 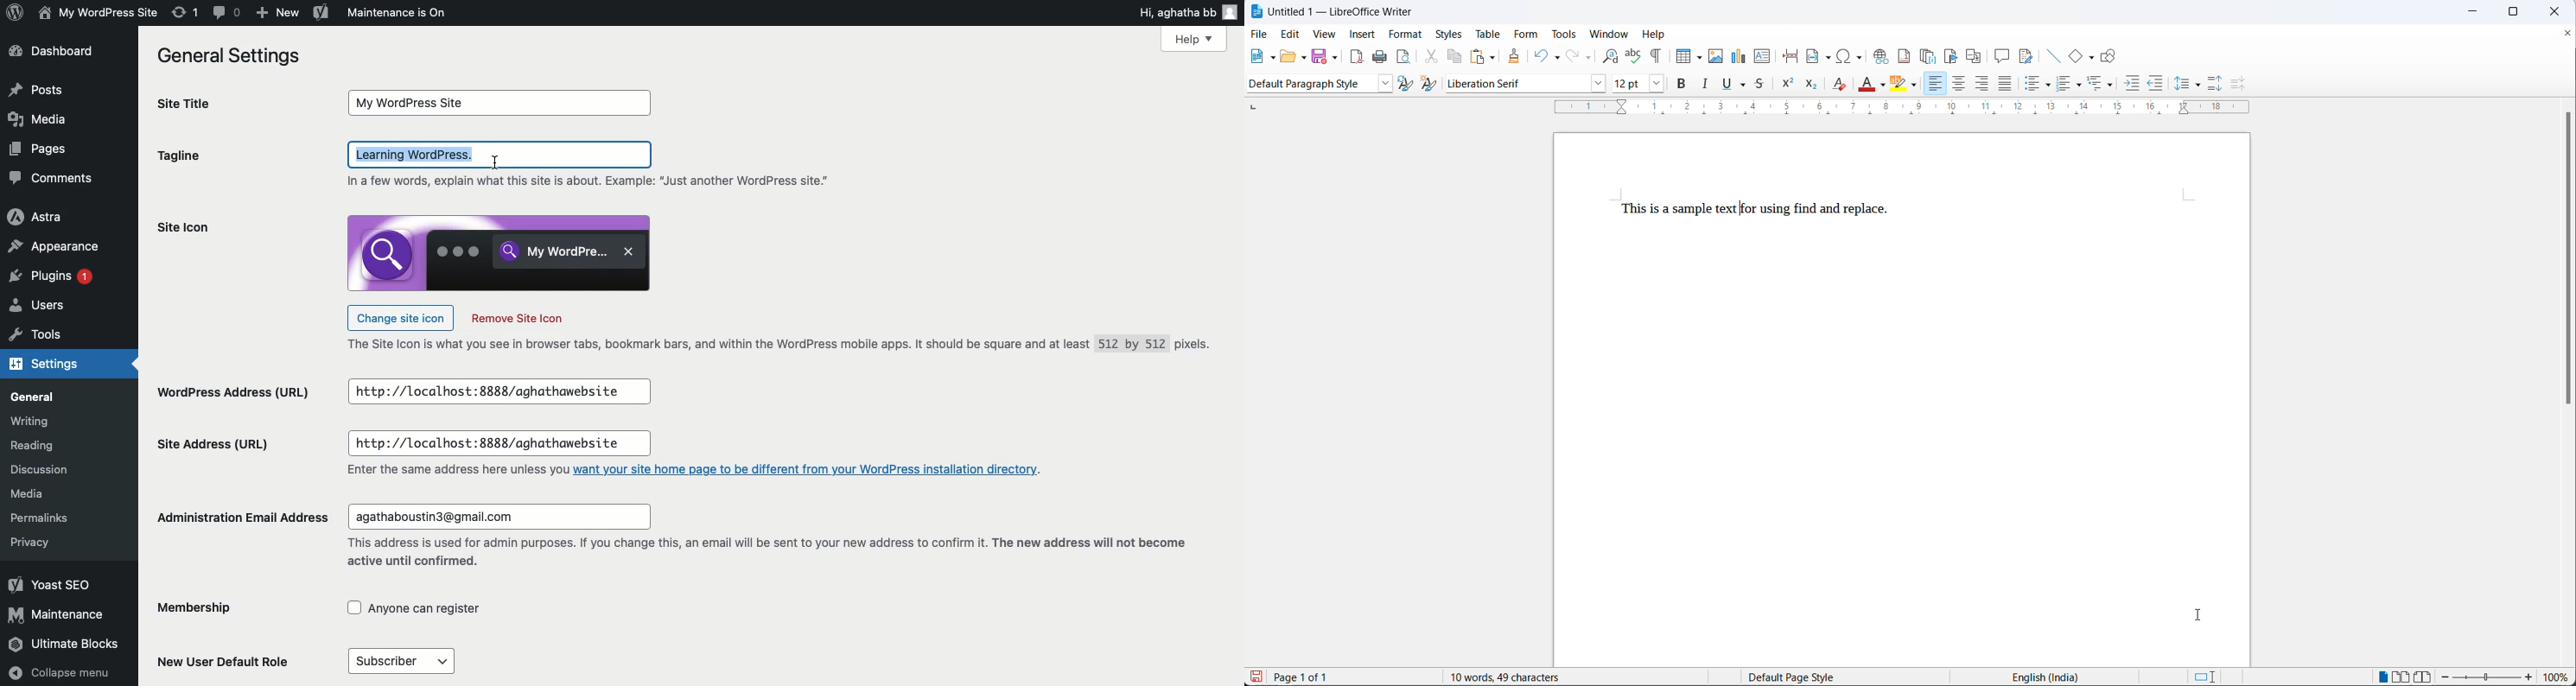 I want to click on save, so click(x=1320, y=55).